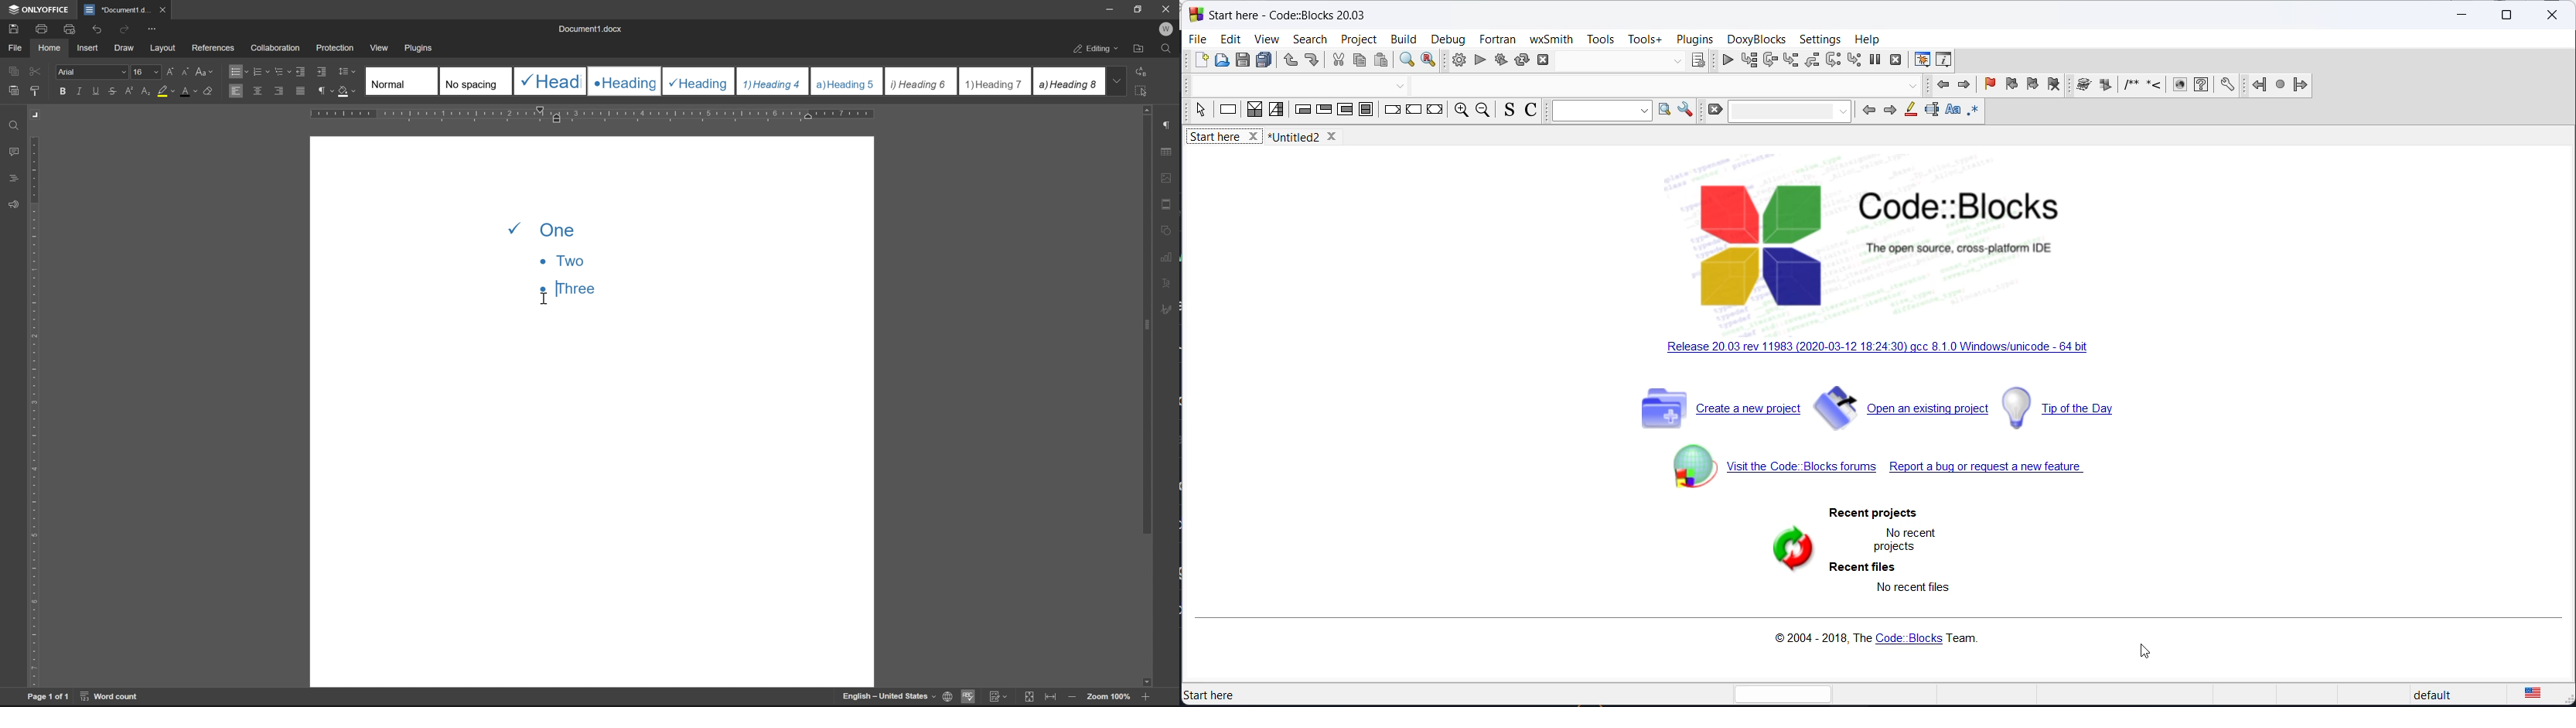 This screenshot has width=2576, height=728. I want to click on cut, so click(1338, 61).